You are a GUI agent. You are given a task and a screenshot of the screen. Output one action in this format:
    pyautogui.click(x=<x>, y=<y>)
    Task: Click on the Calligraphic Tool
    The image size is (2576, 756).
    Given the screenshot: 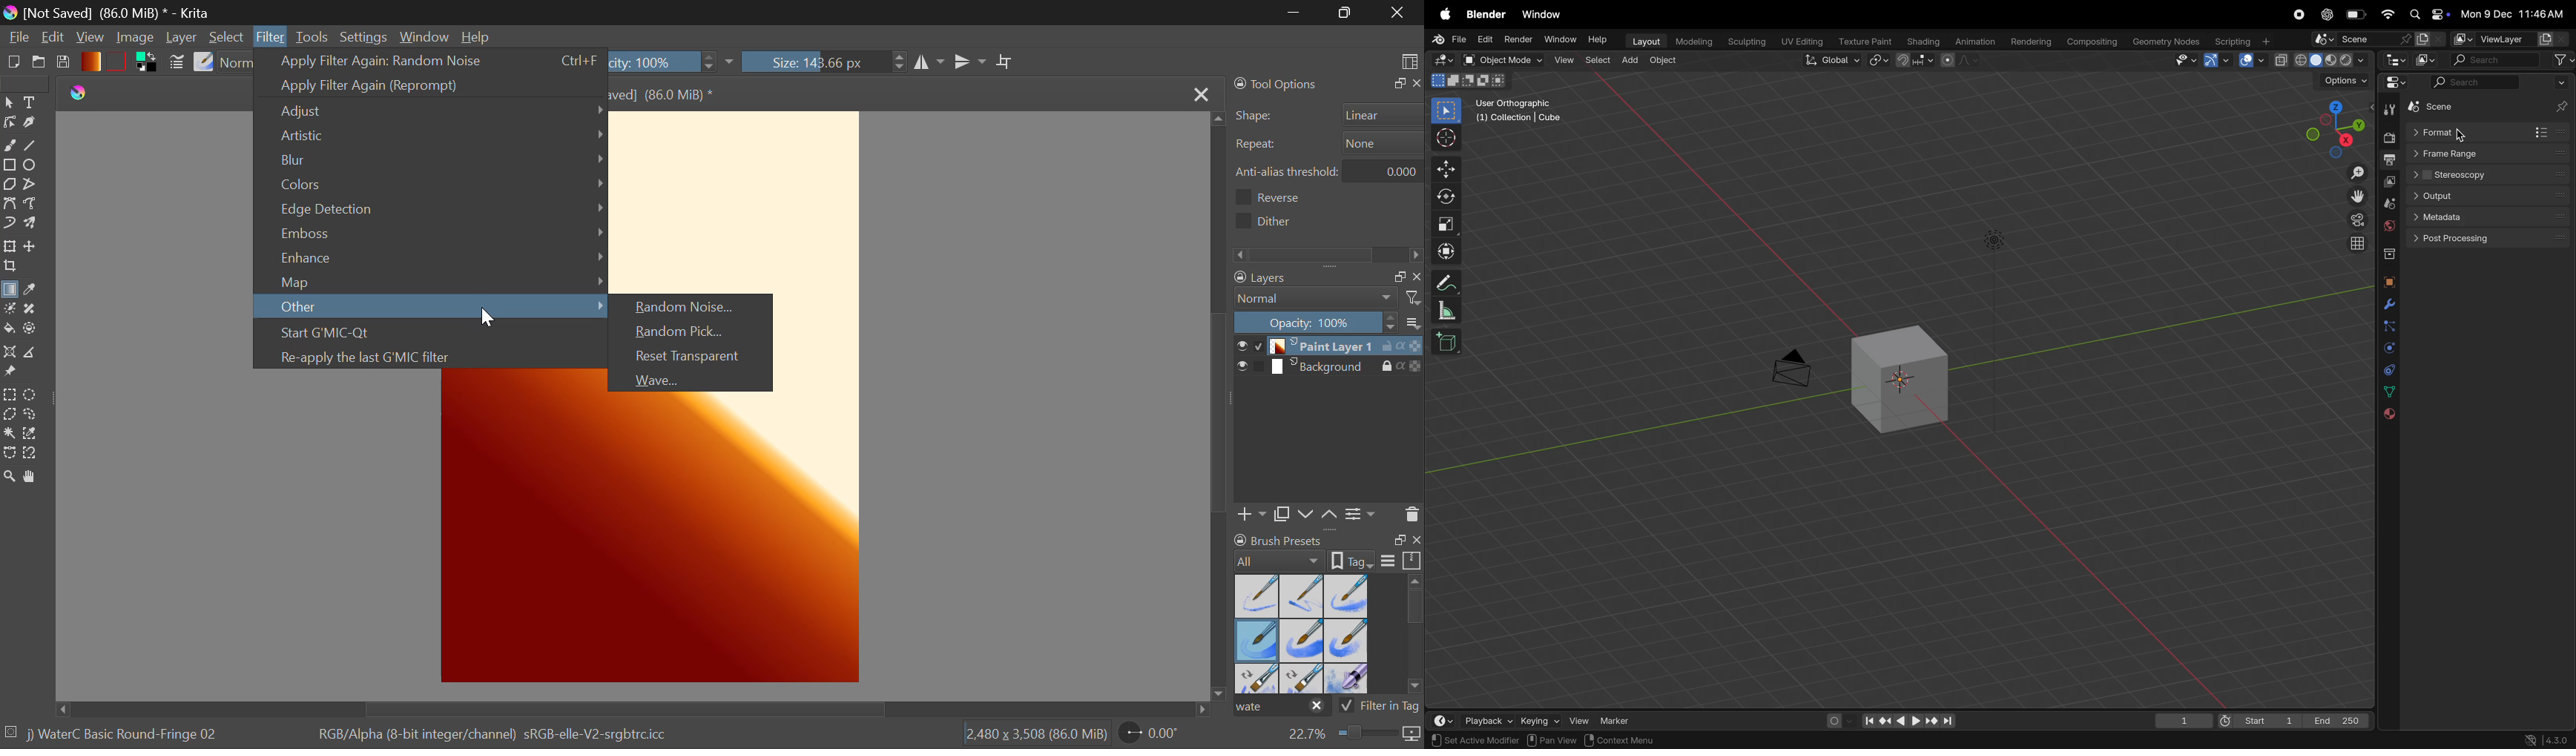 What is the action you would take?
    pyautogui.click(x=33, y=122)
    